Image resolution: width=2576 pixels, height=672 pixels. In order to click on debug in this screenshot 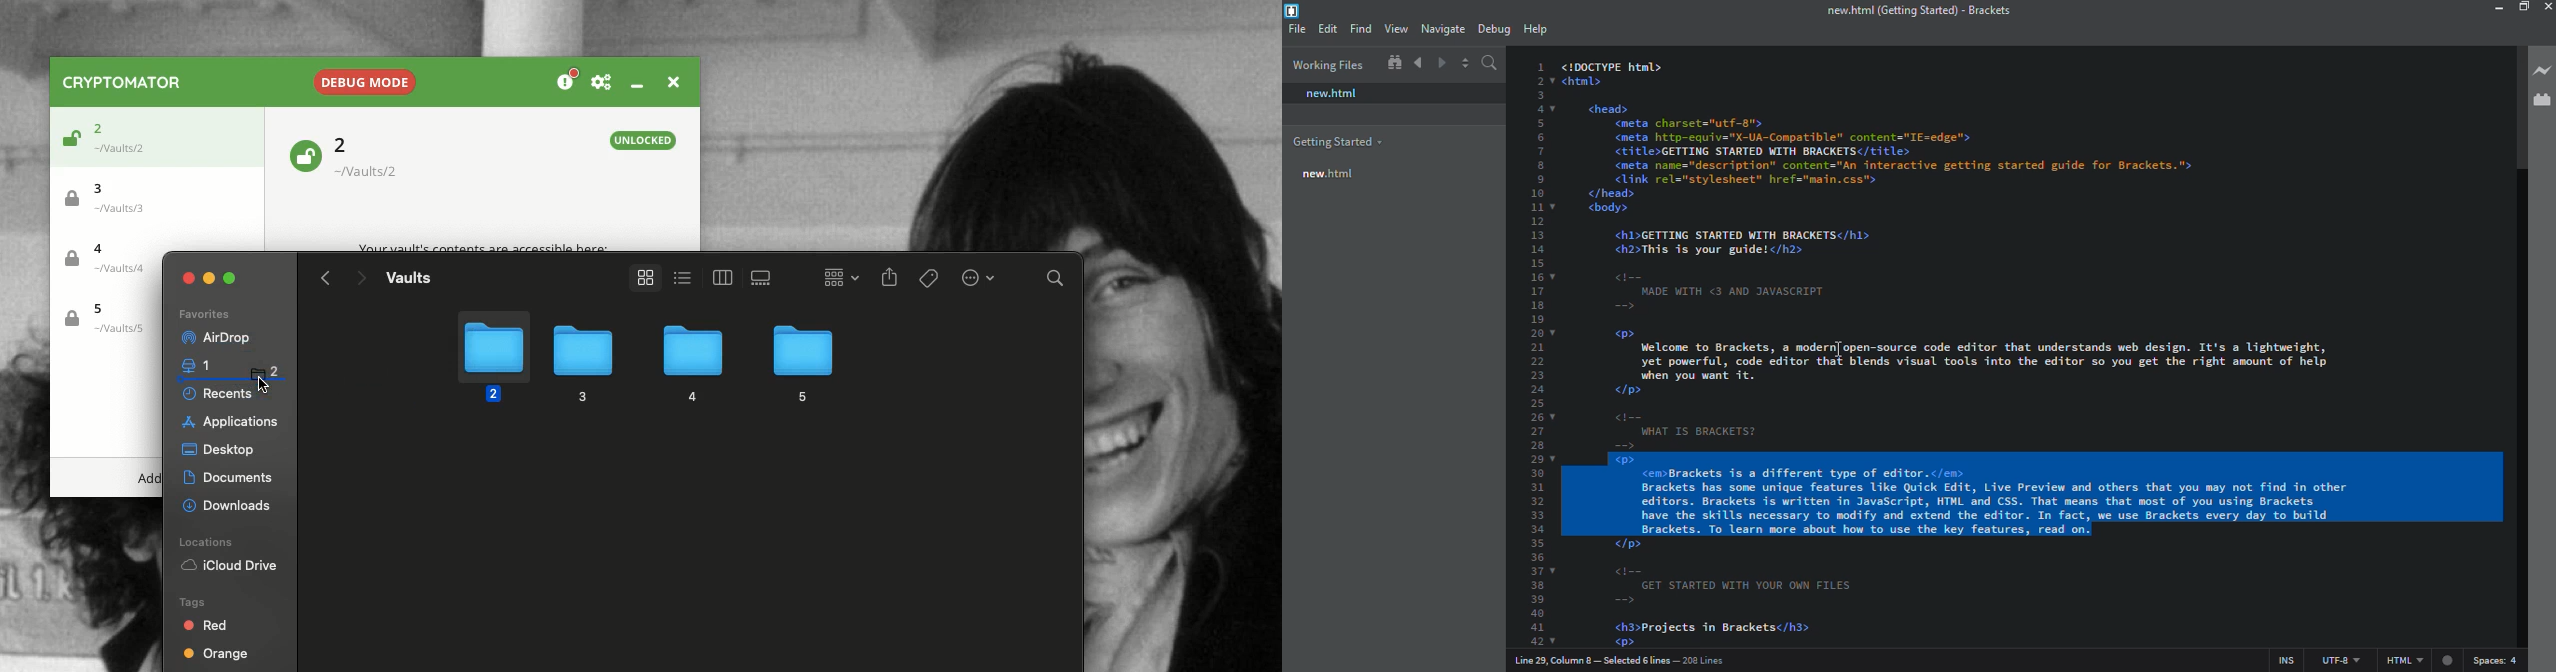, I will do `click(1491, 26)`.